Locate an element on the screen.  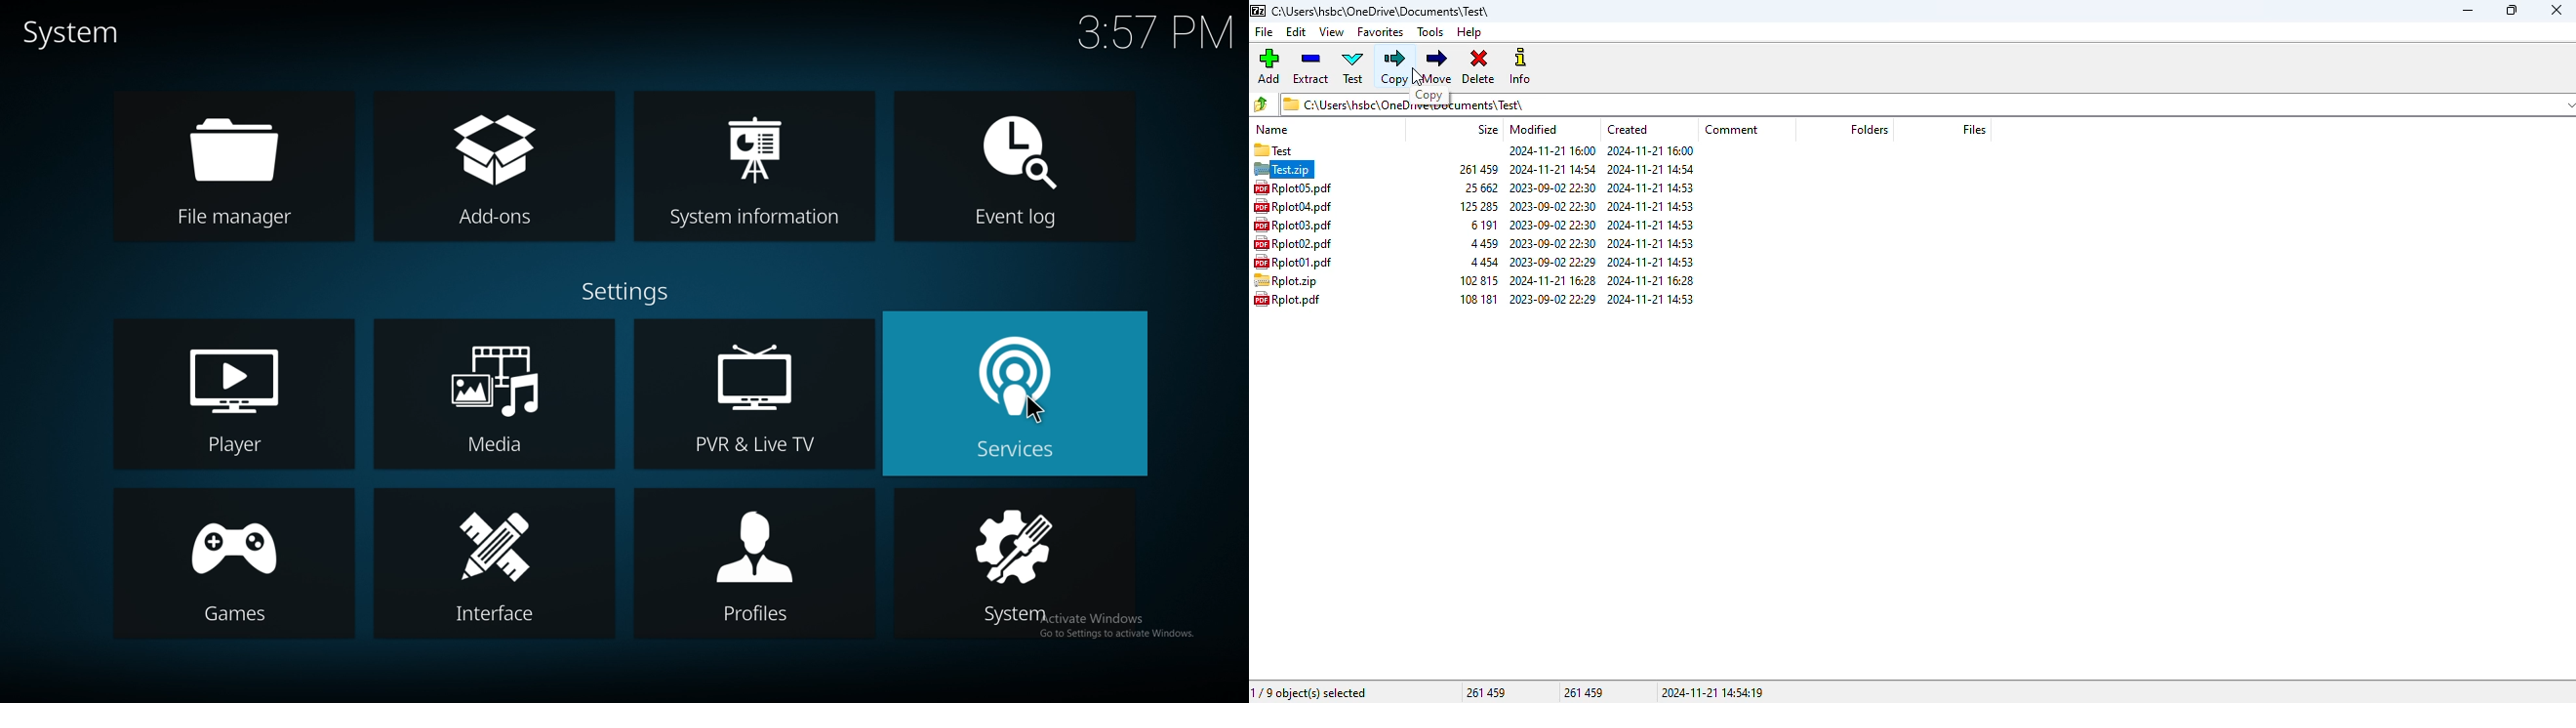
size is located at coordinates (1476, 206).